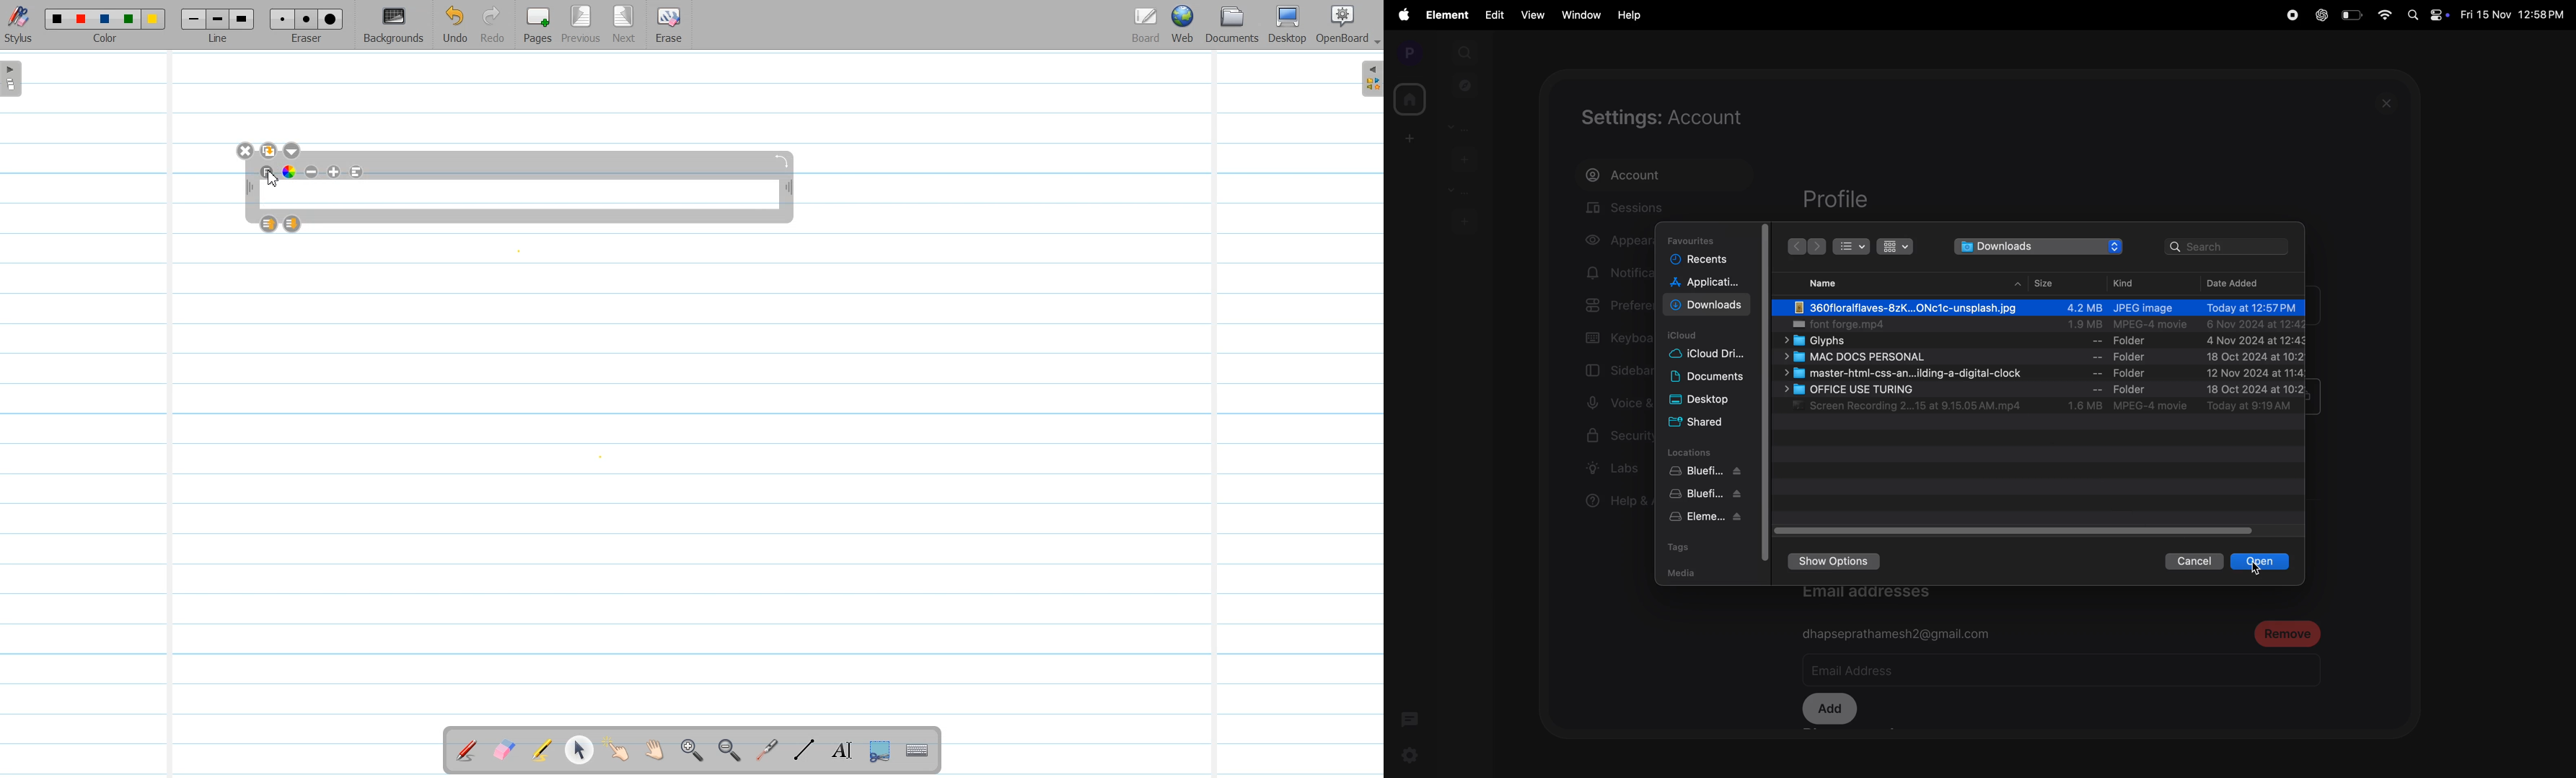 The image size is (2576, 784). I want to click on apple menu, so click(1402, 15).